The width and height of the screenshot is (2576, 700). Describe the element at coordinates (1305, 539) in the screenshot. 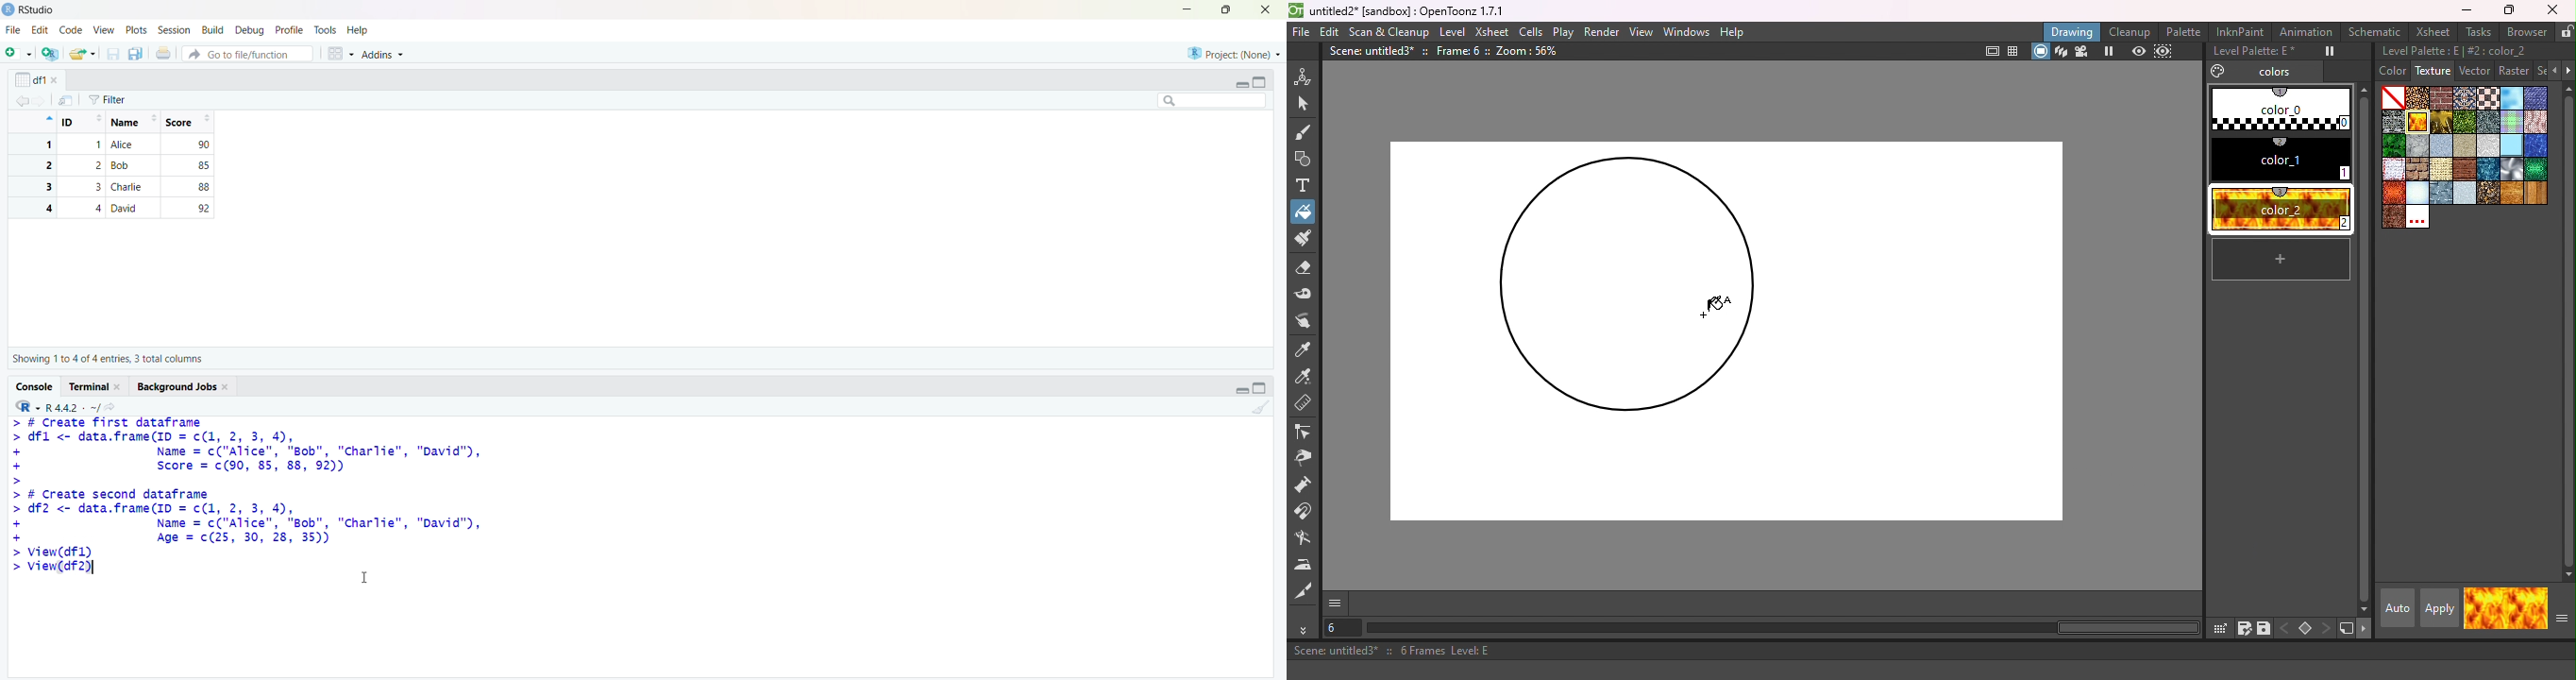

I see `Blender tool` at that location.